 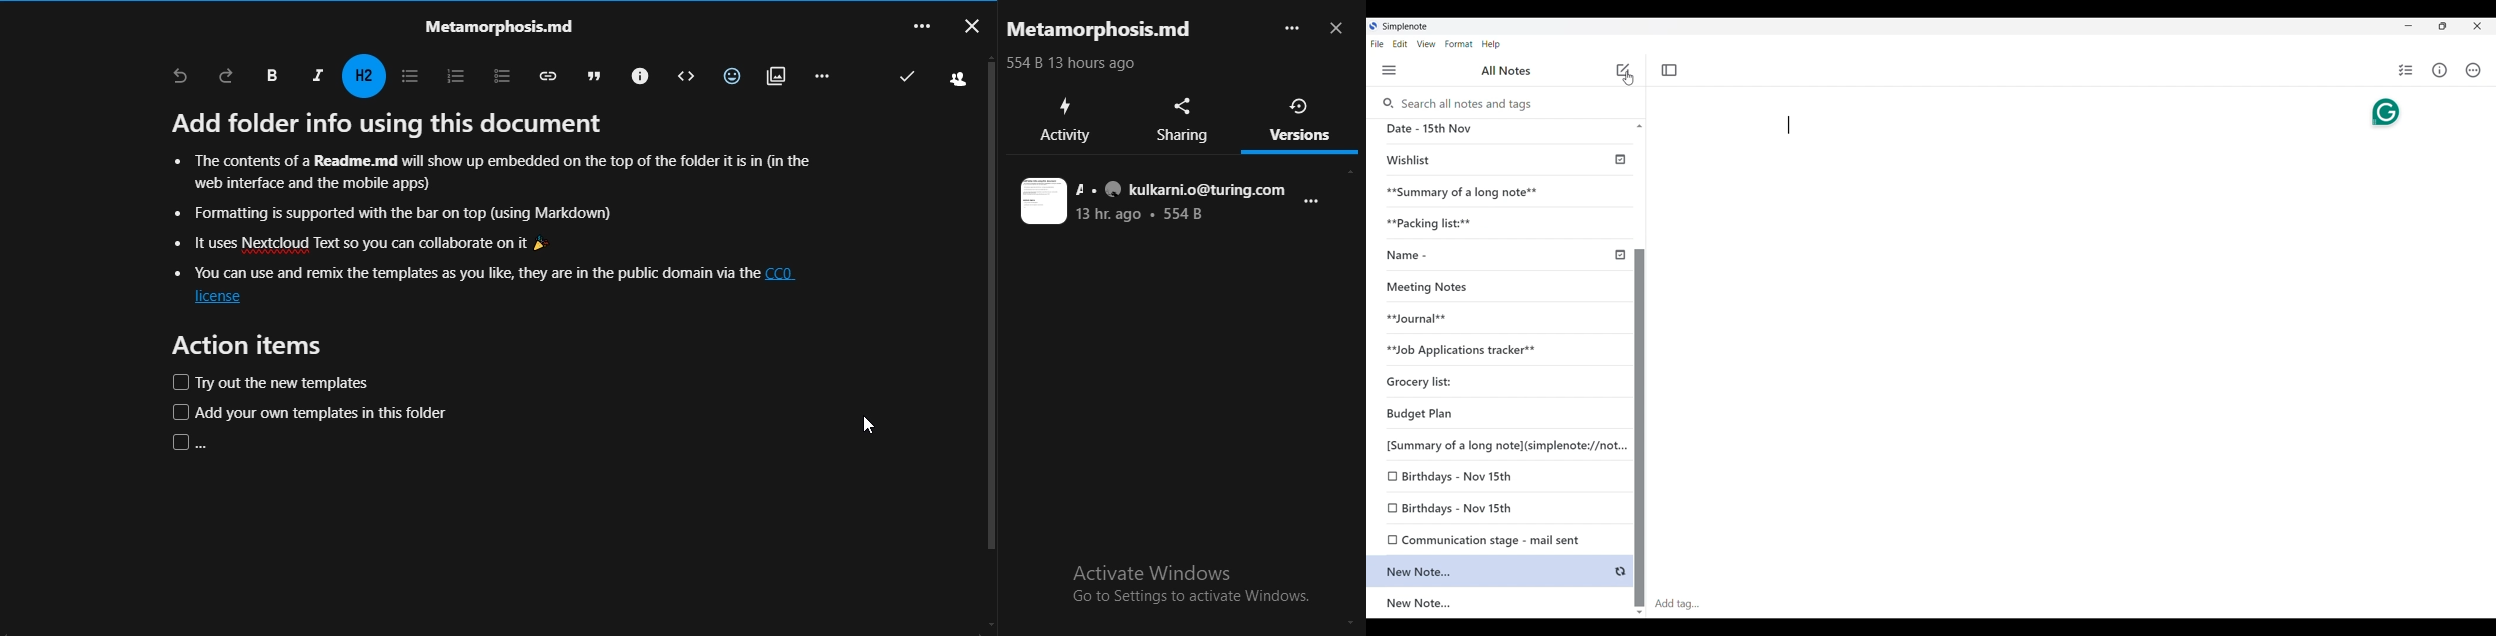 What do you see at coordinates (1669, 70) in the screenshot?
I see `Toggle focus mode` at bounding box center [1669, 70].